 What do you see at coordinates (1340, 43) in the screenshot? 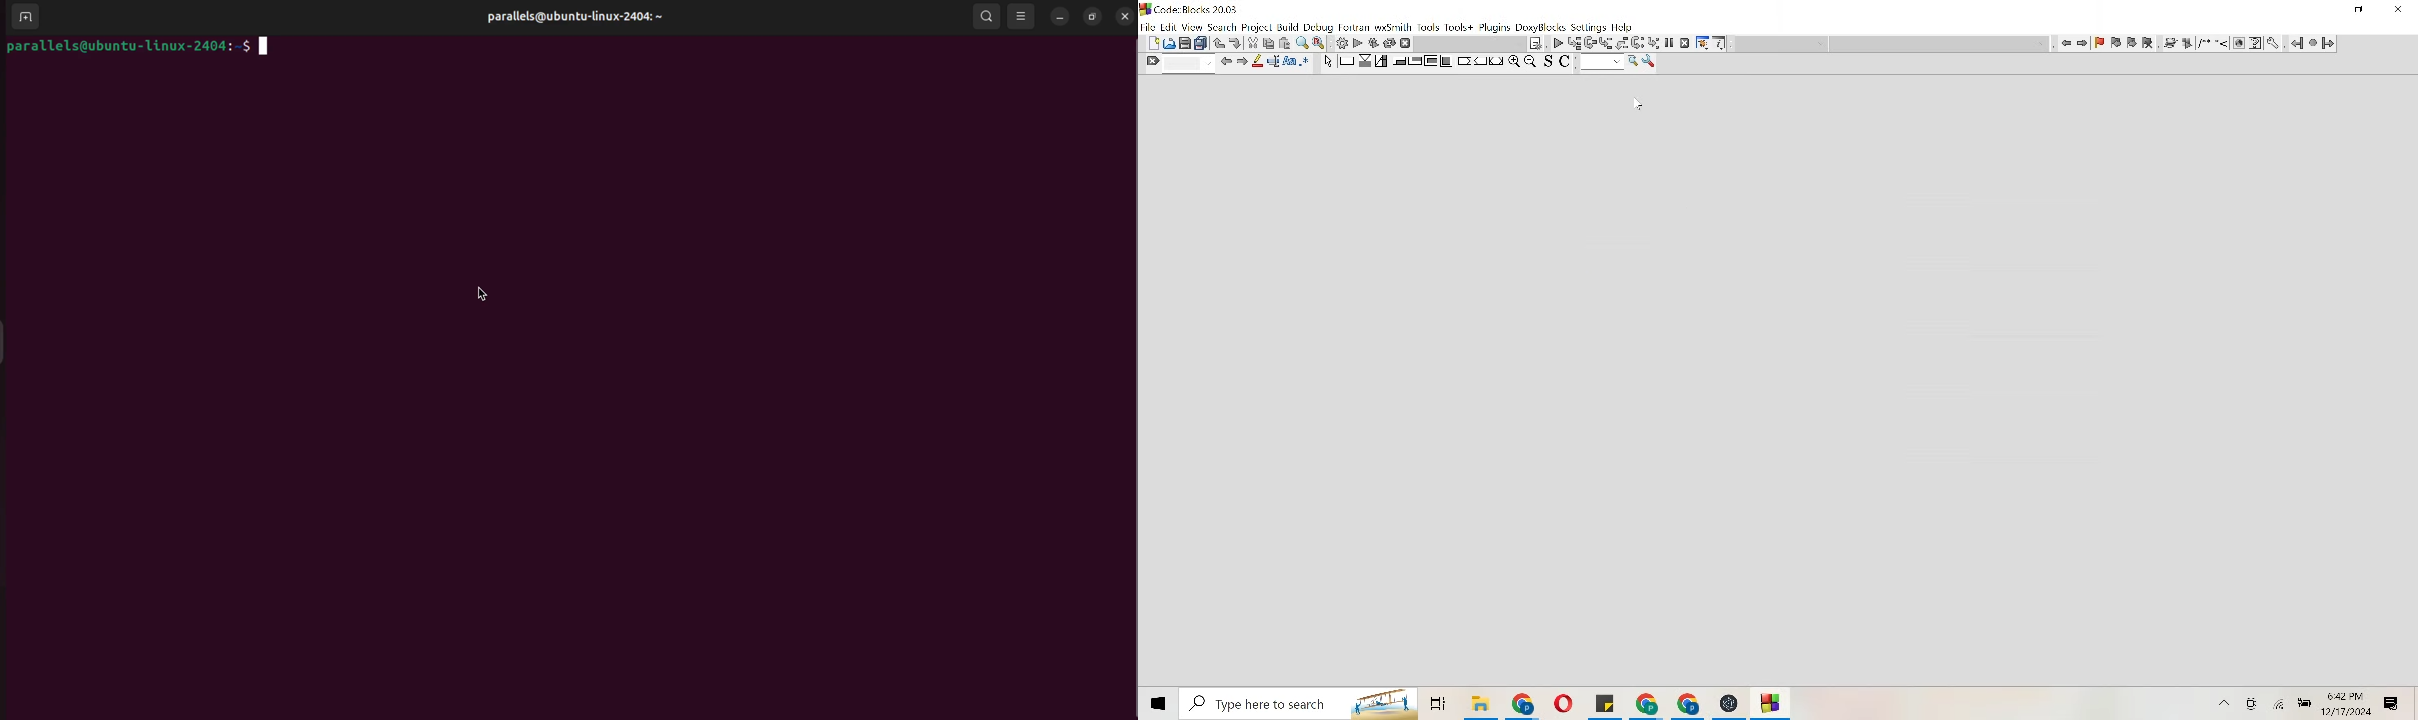
I see `Settings` at bounding box center [1340, 43].